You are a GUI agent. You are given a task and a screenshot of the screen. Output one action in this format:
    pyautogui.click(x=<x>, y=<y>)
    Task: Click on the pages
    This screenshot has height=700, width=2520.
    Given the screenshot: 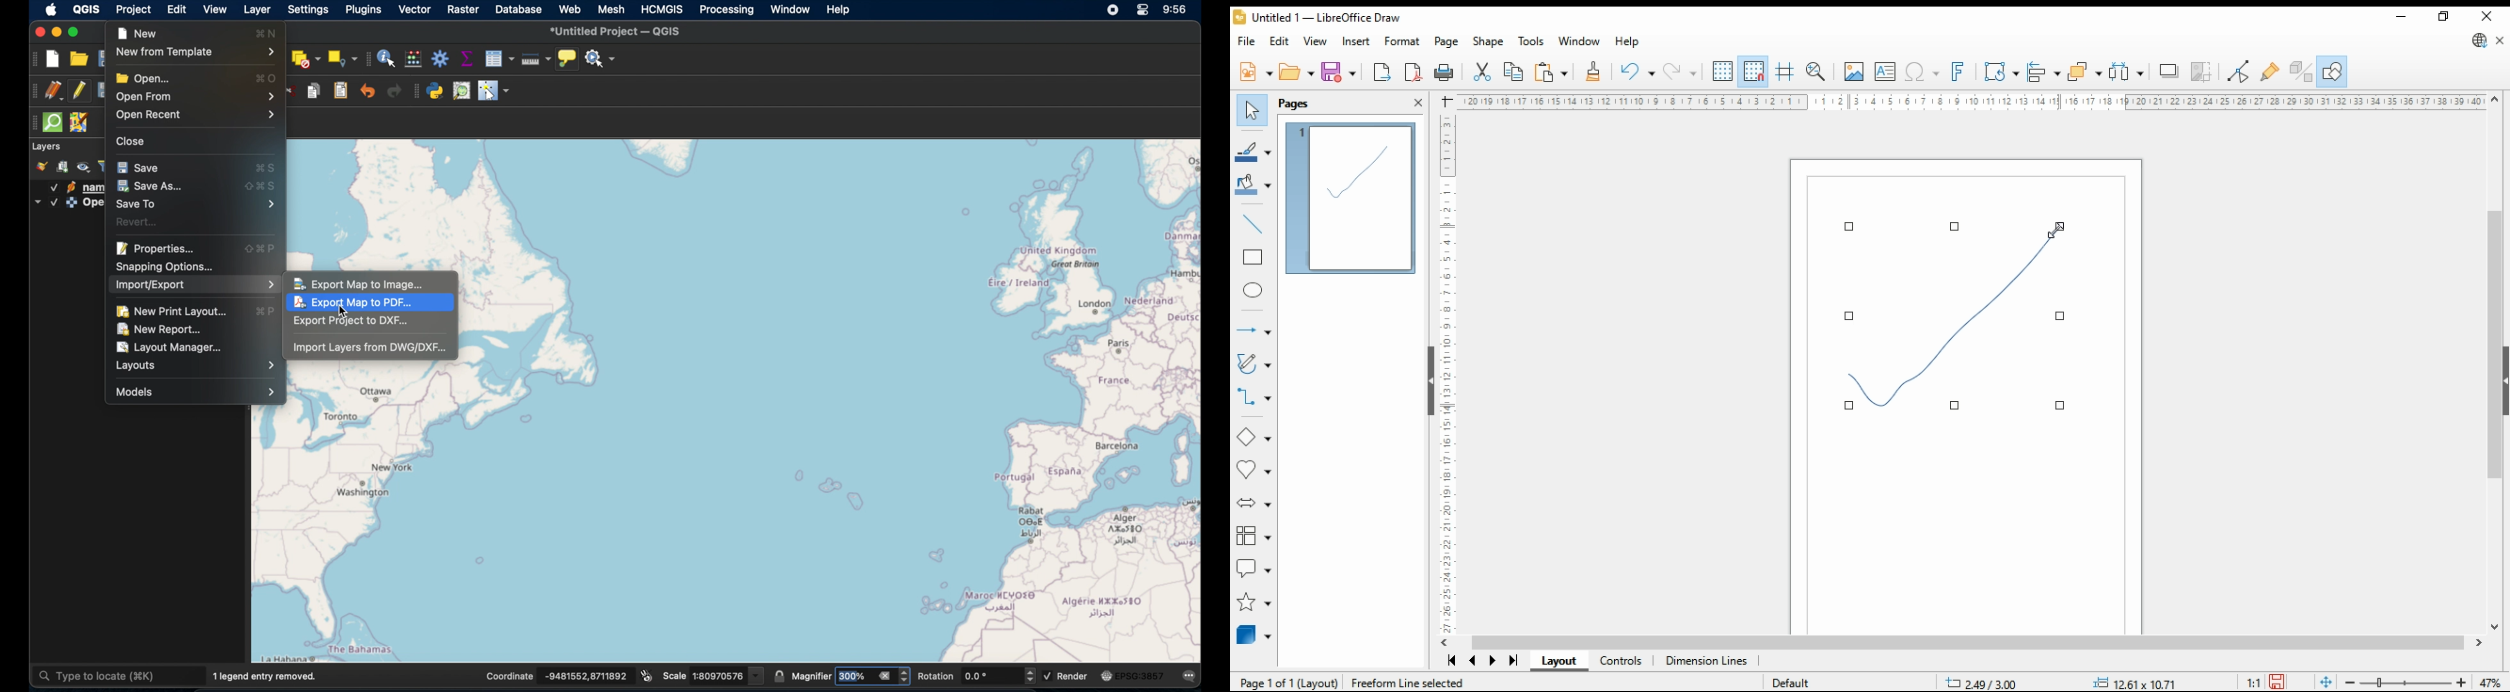 What is the action you would take?
    pyautogui.click(x=1298, y=104)
    